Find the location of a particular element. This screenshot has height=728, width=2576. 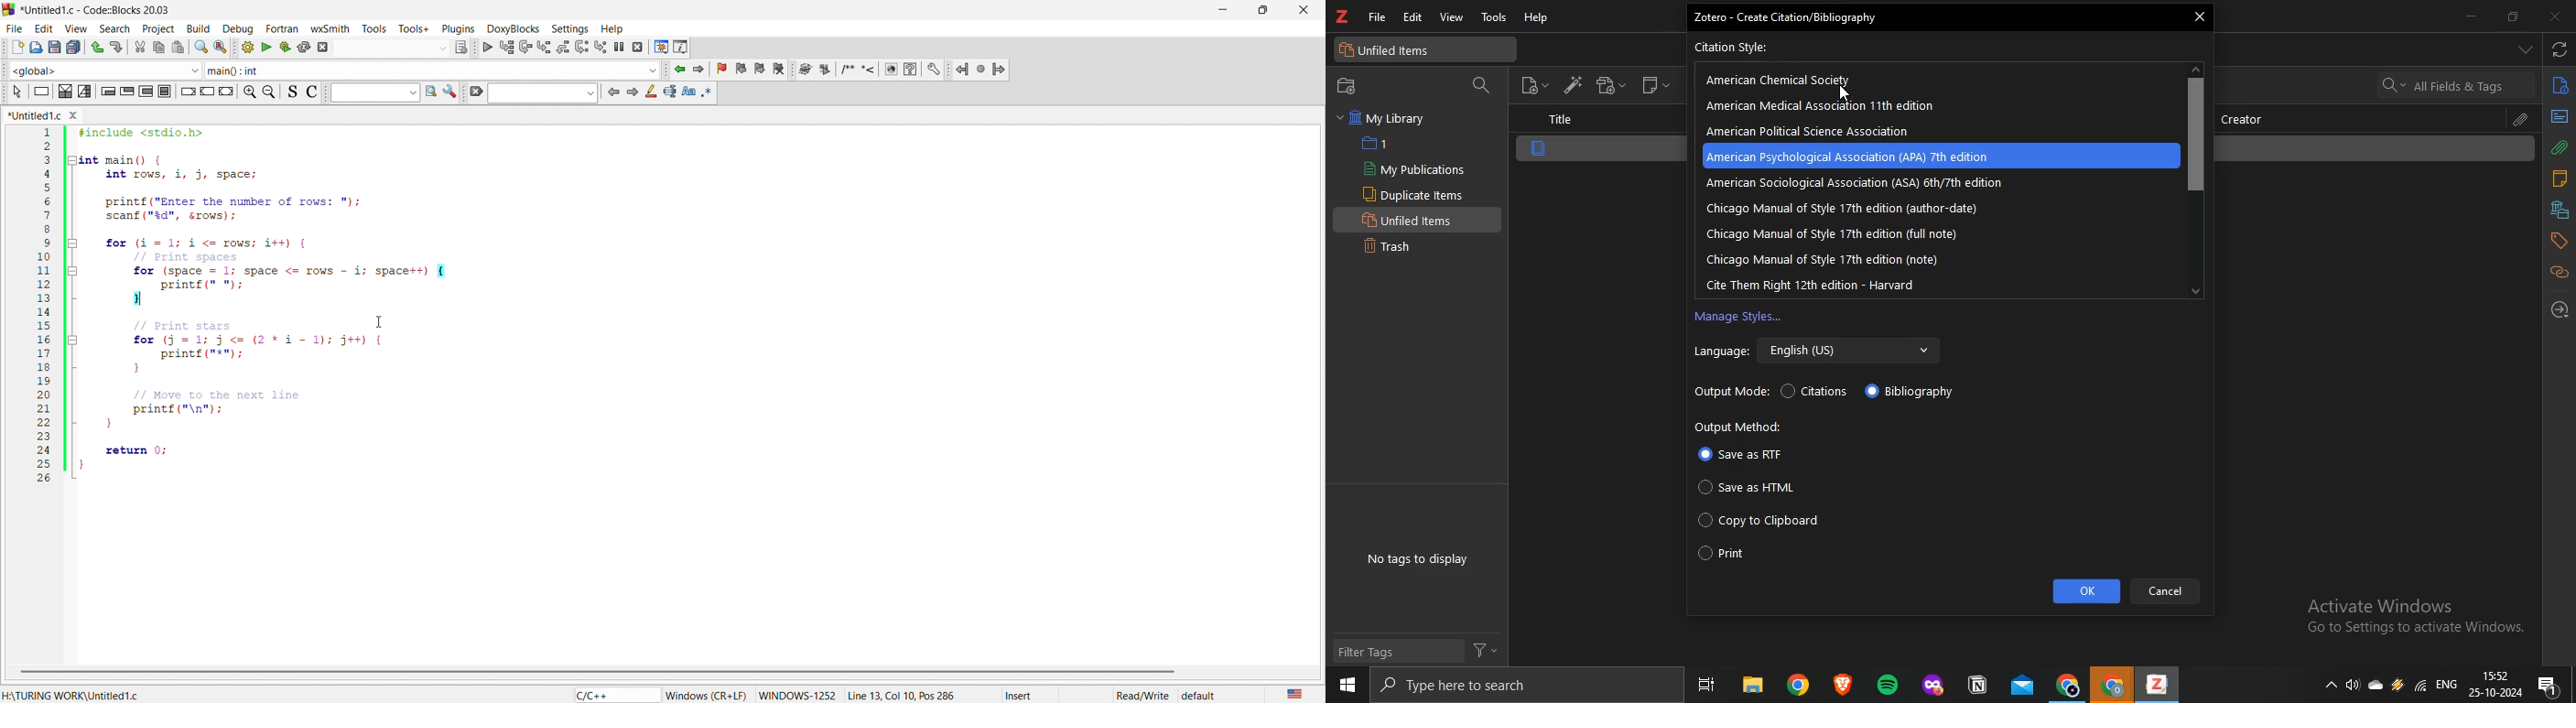

chrome is located at coordinates (2069, 684).